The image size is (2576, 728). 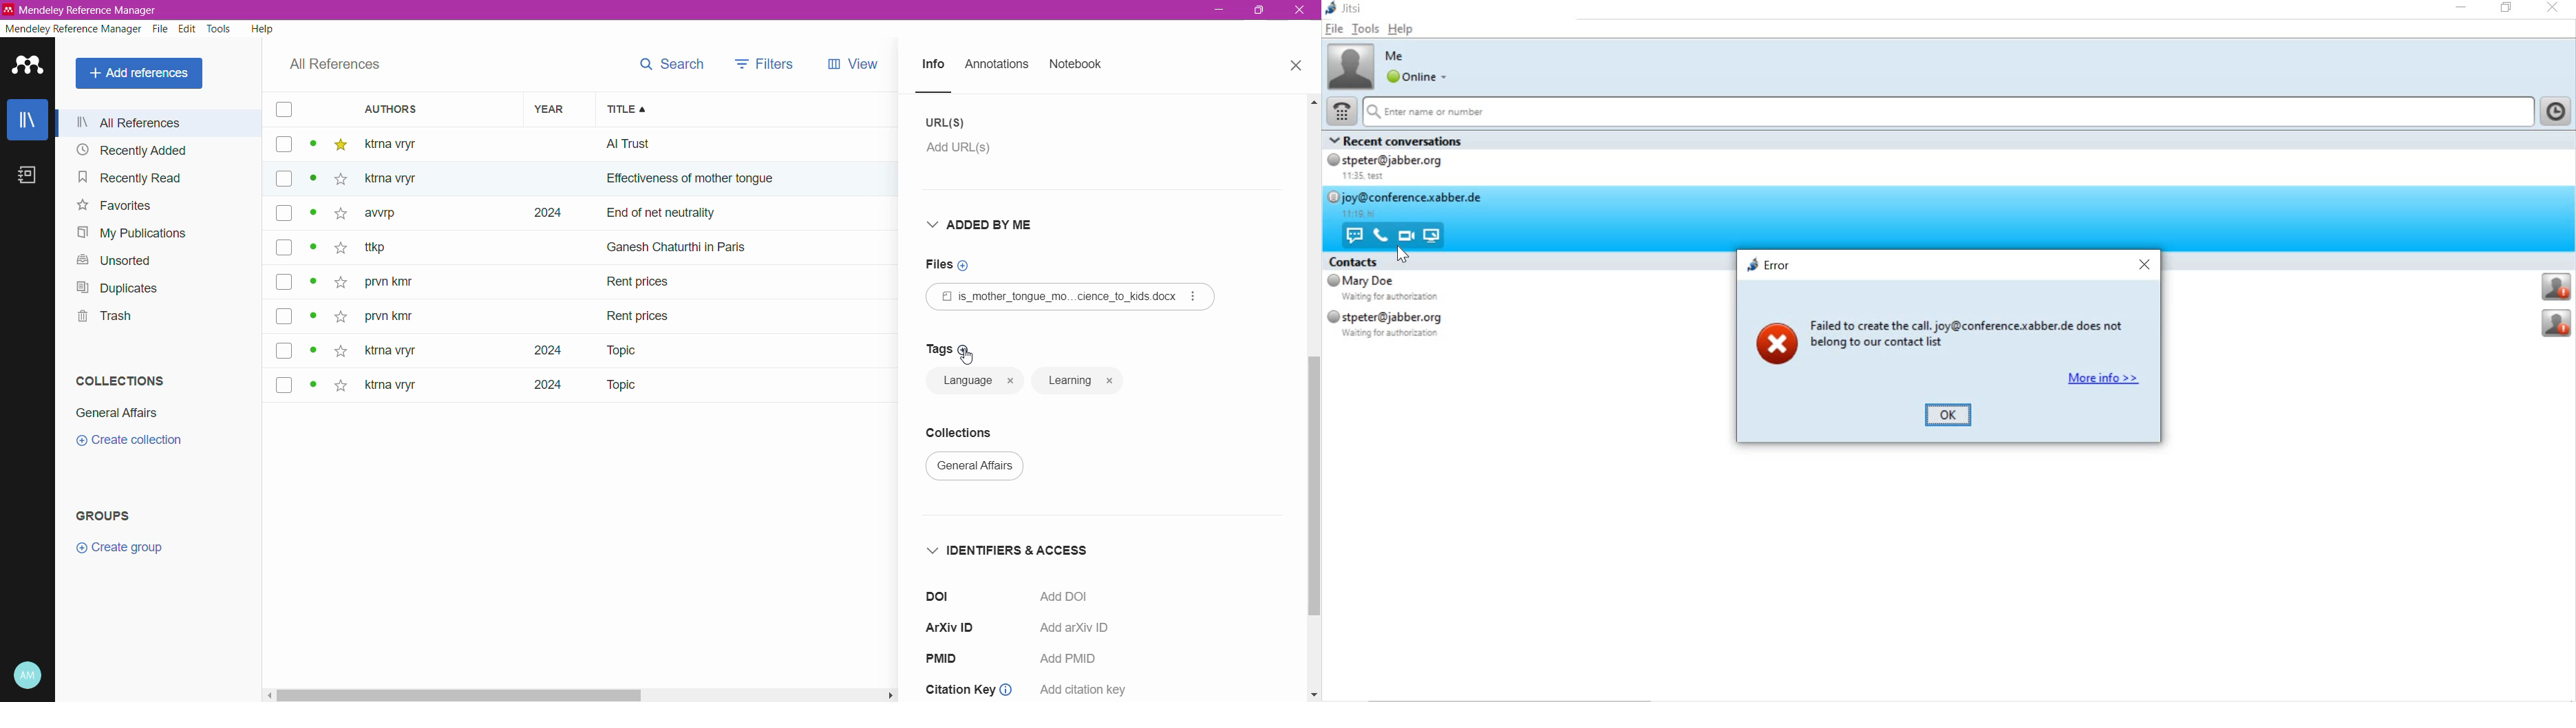 I want to click on Notebook, so click(x=1076, y=65).